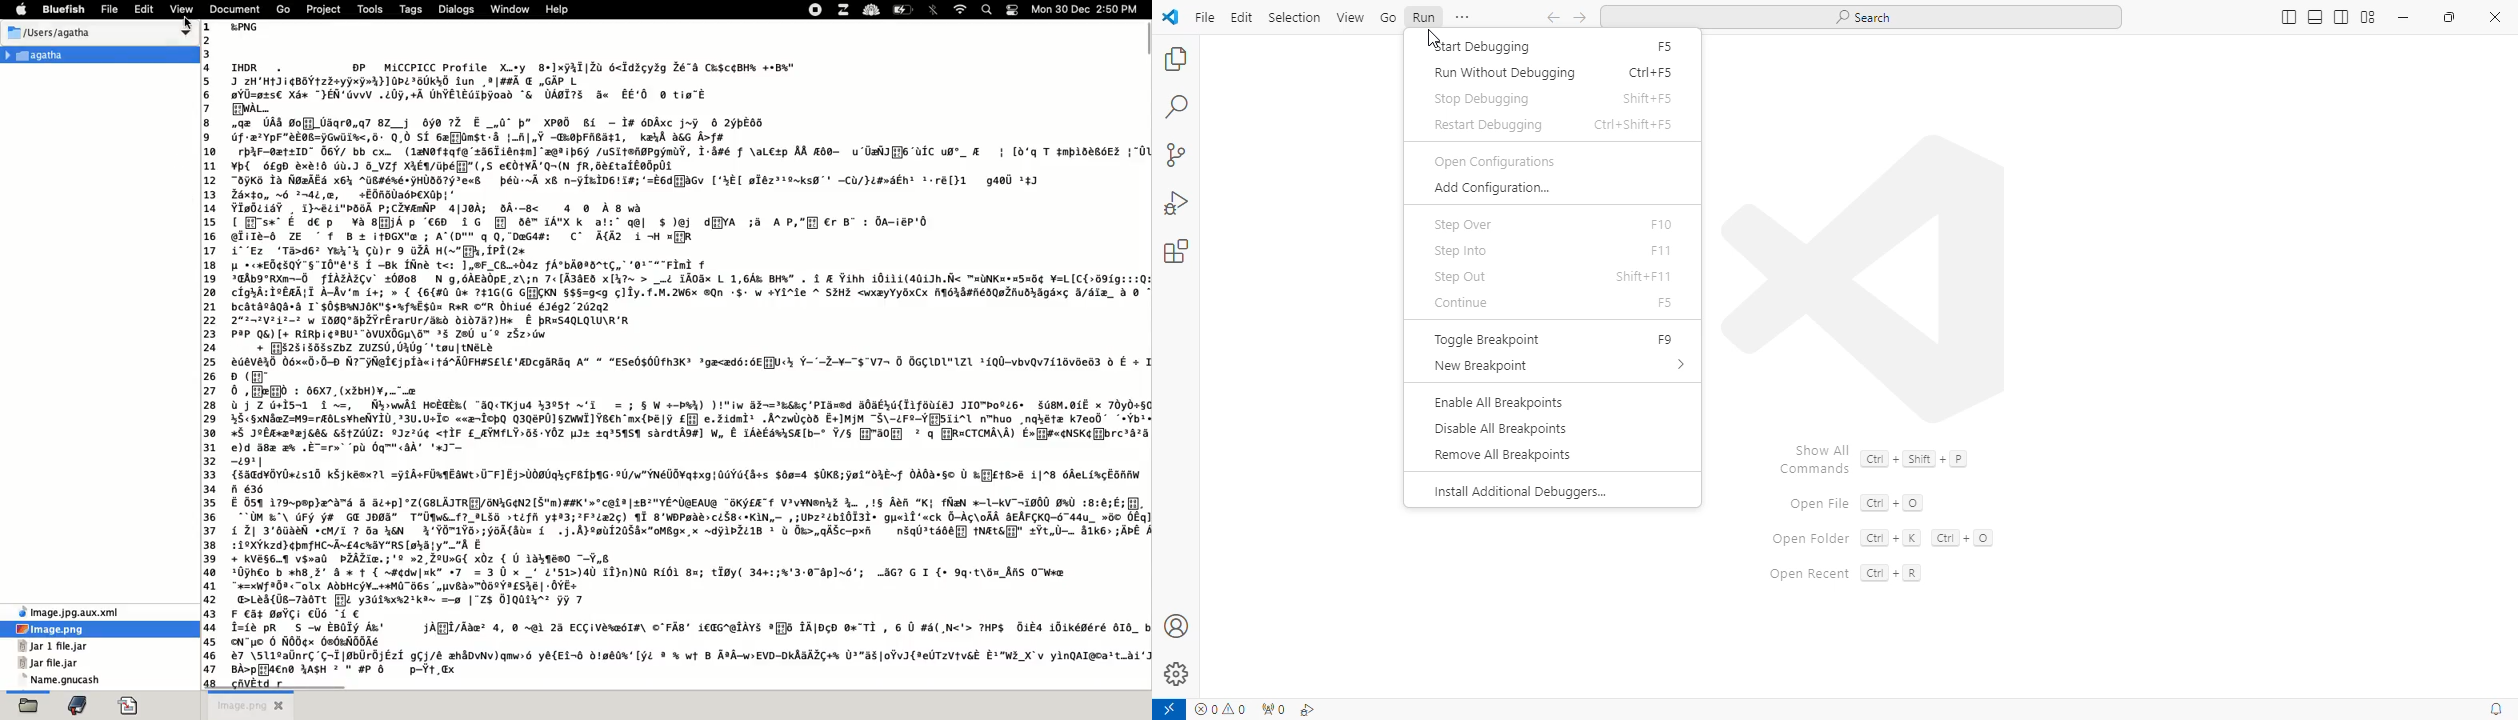 The width and height of the screenshot is (2520, 728). I want to click on shift+f11, so click(1644, 275).